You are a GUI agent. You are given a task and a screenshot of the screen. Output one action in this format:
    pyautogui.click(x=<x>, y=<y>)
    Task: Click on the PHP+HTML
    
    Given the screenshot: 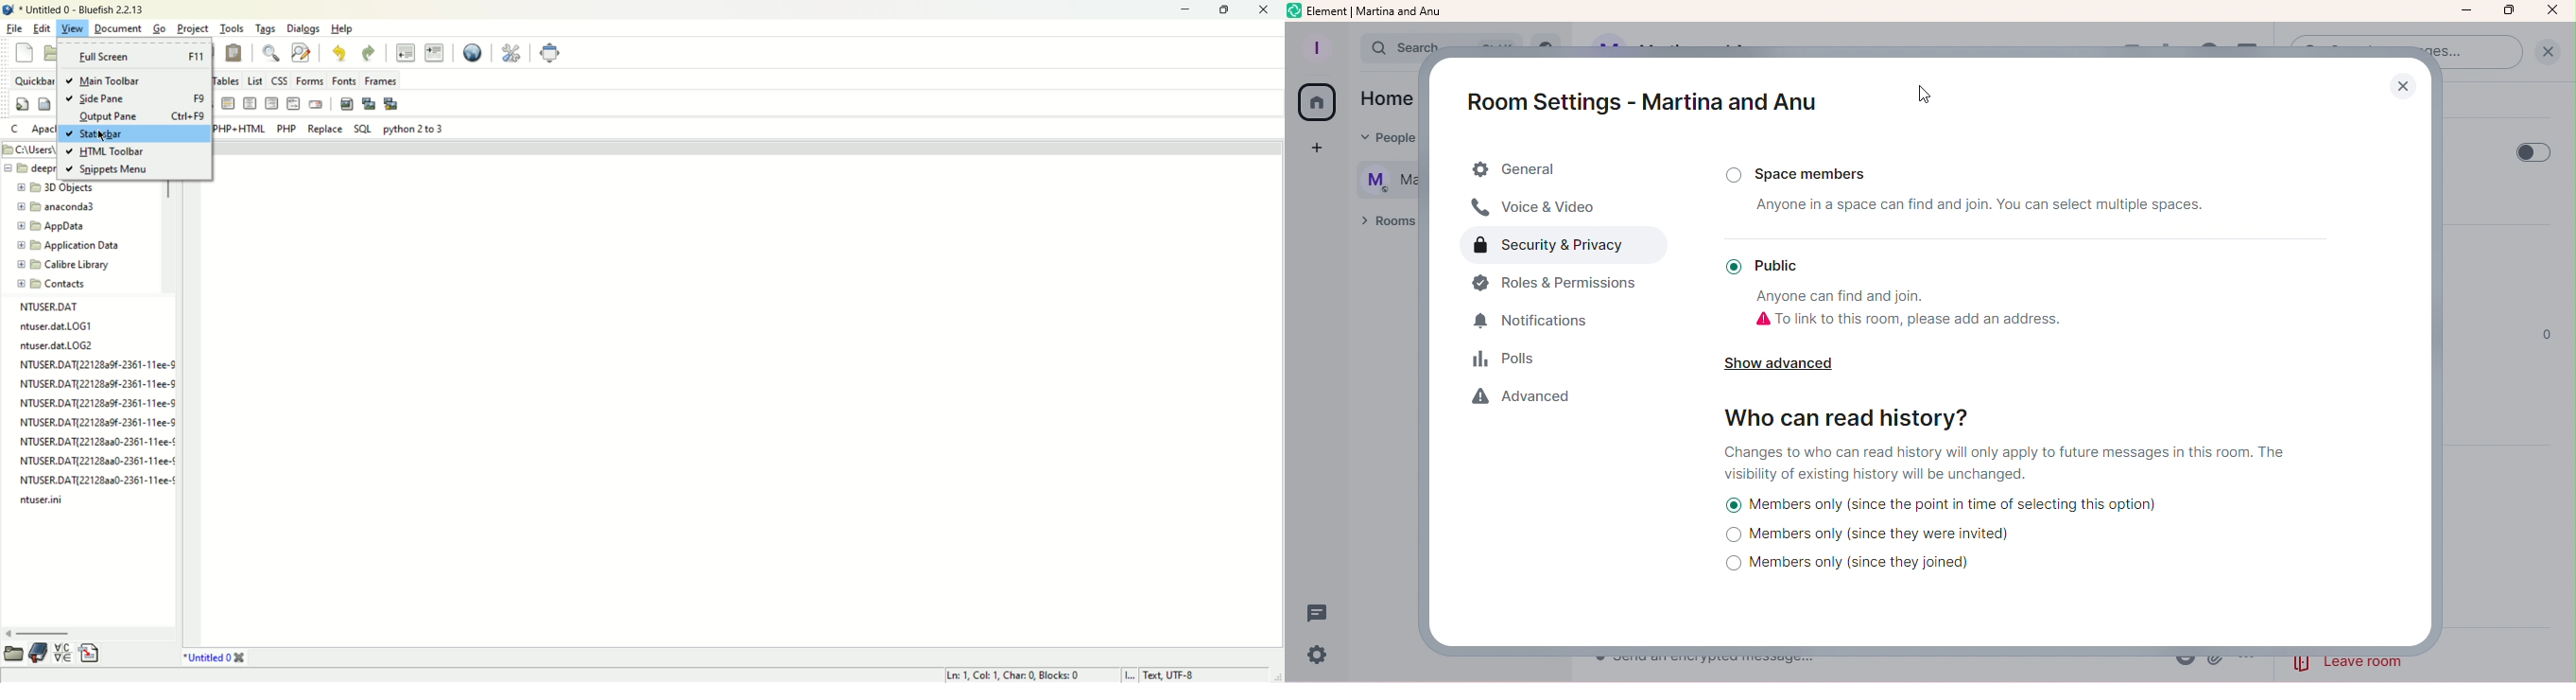 What is the action you would take?
    pyautogui.click(x=238, y=129)
    